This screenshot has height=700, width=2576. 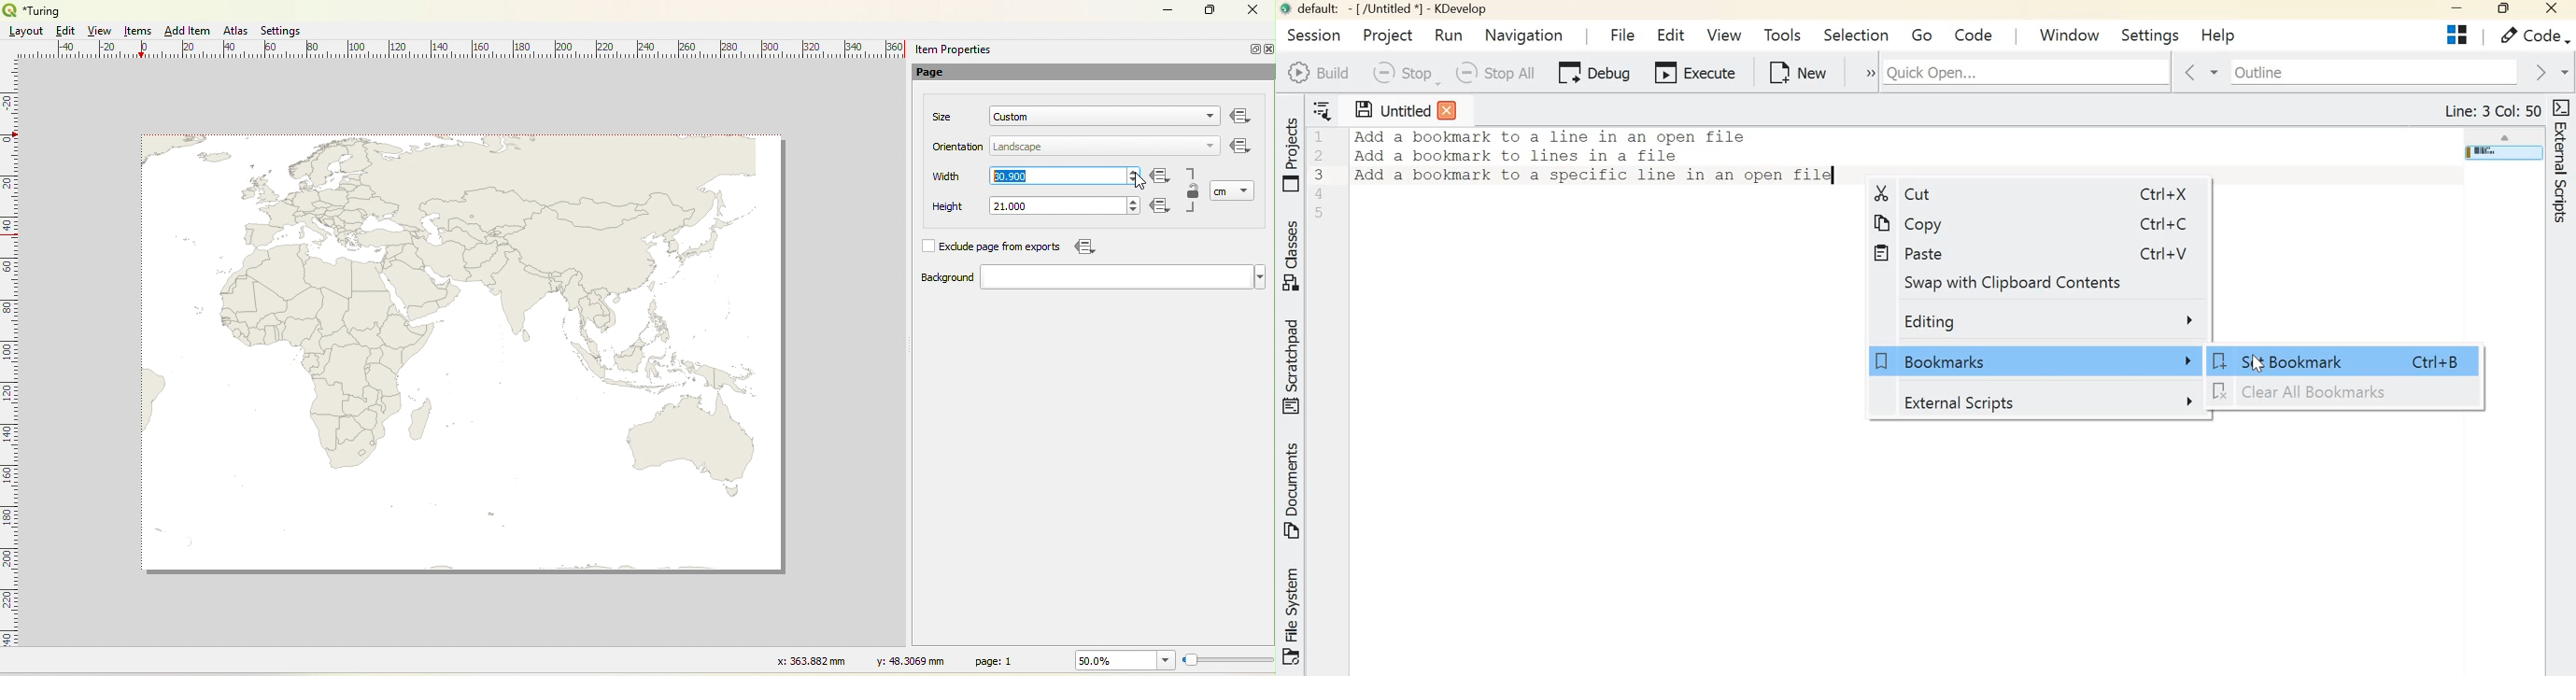 What do you see at coordinates (235, 30) in the screenshot?
I see `Atlas` at bounding box center [235, 30].